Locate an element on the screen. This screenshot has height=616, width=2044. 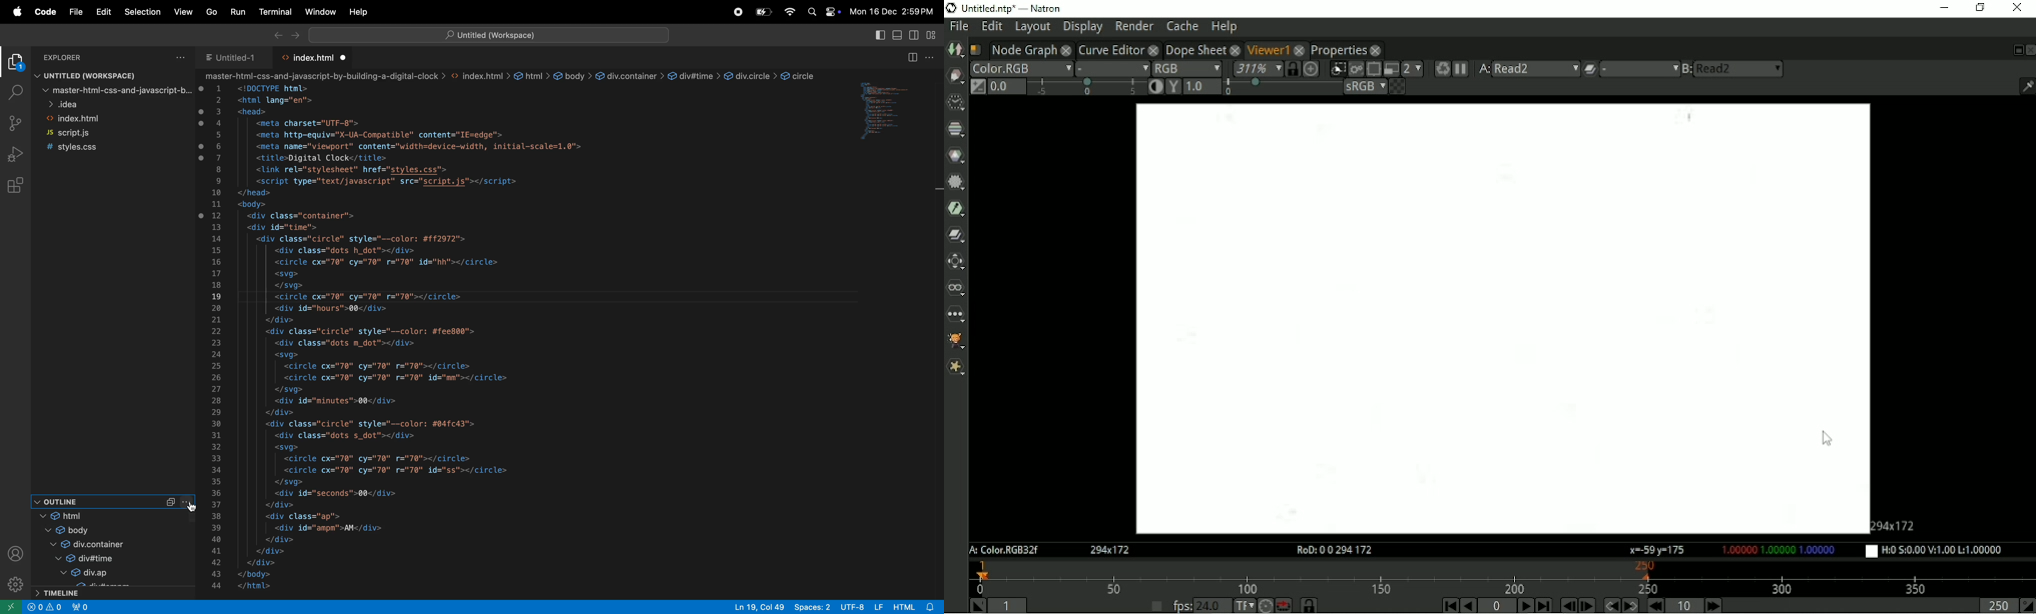
Channel is located at coordinates (956, 129).